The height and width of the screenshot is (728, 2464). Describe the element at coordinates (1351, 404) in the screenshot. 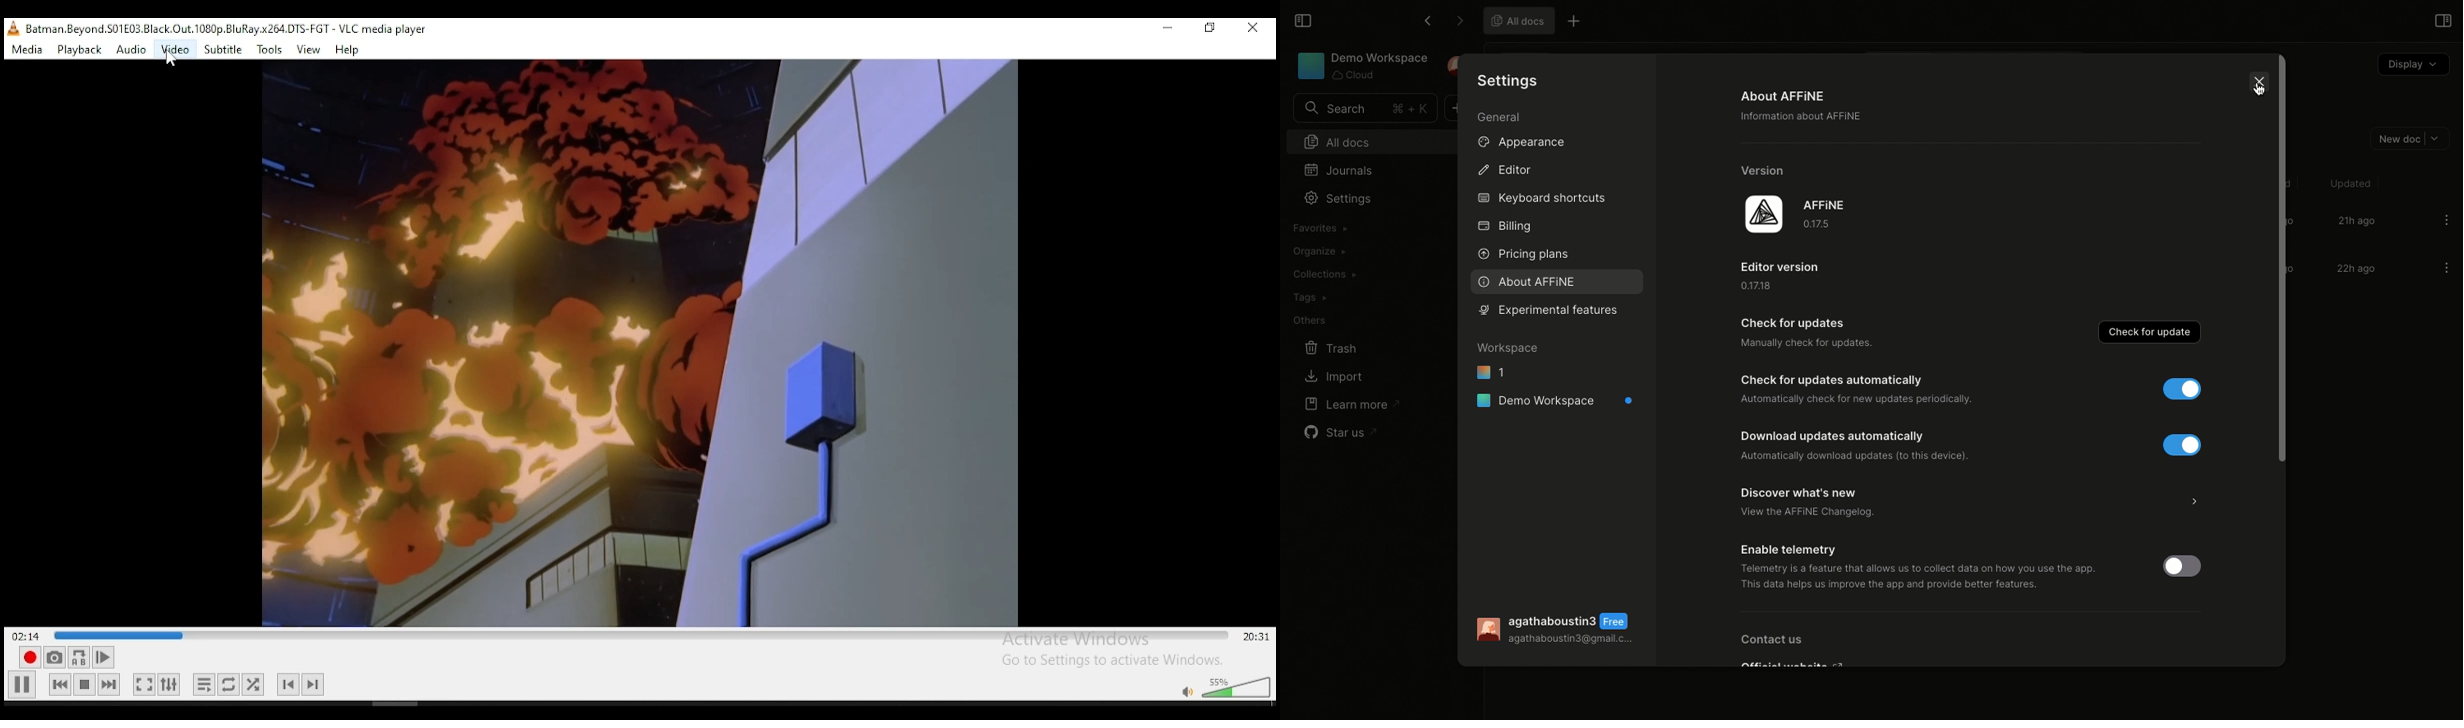

I see `Learn more` at that location.